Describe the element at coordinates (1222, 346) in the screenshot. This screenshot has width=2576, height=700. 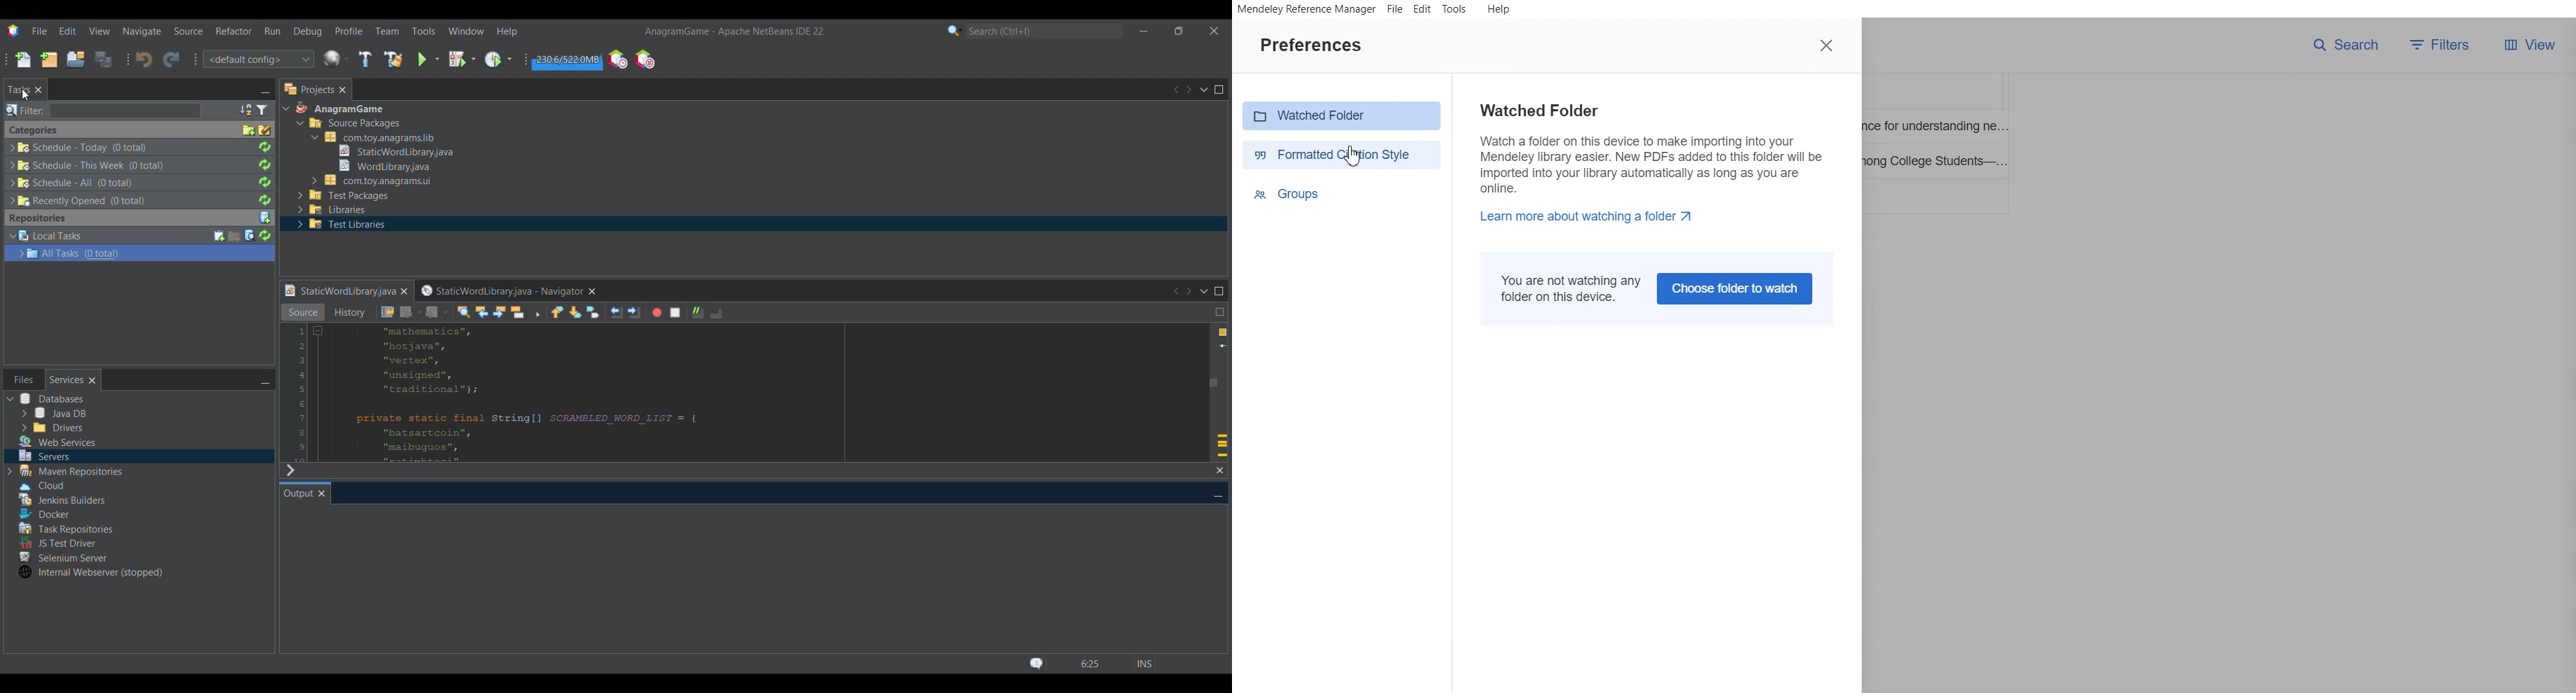
I see `Current line` at that location.